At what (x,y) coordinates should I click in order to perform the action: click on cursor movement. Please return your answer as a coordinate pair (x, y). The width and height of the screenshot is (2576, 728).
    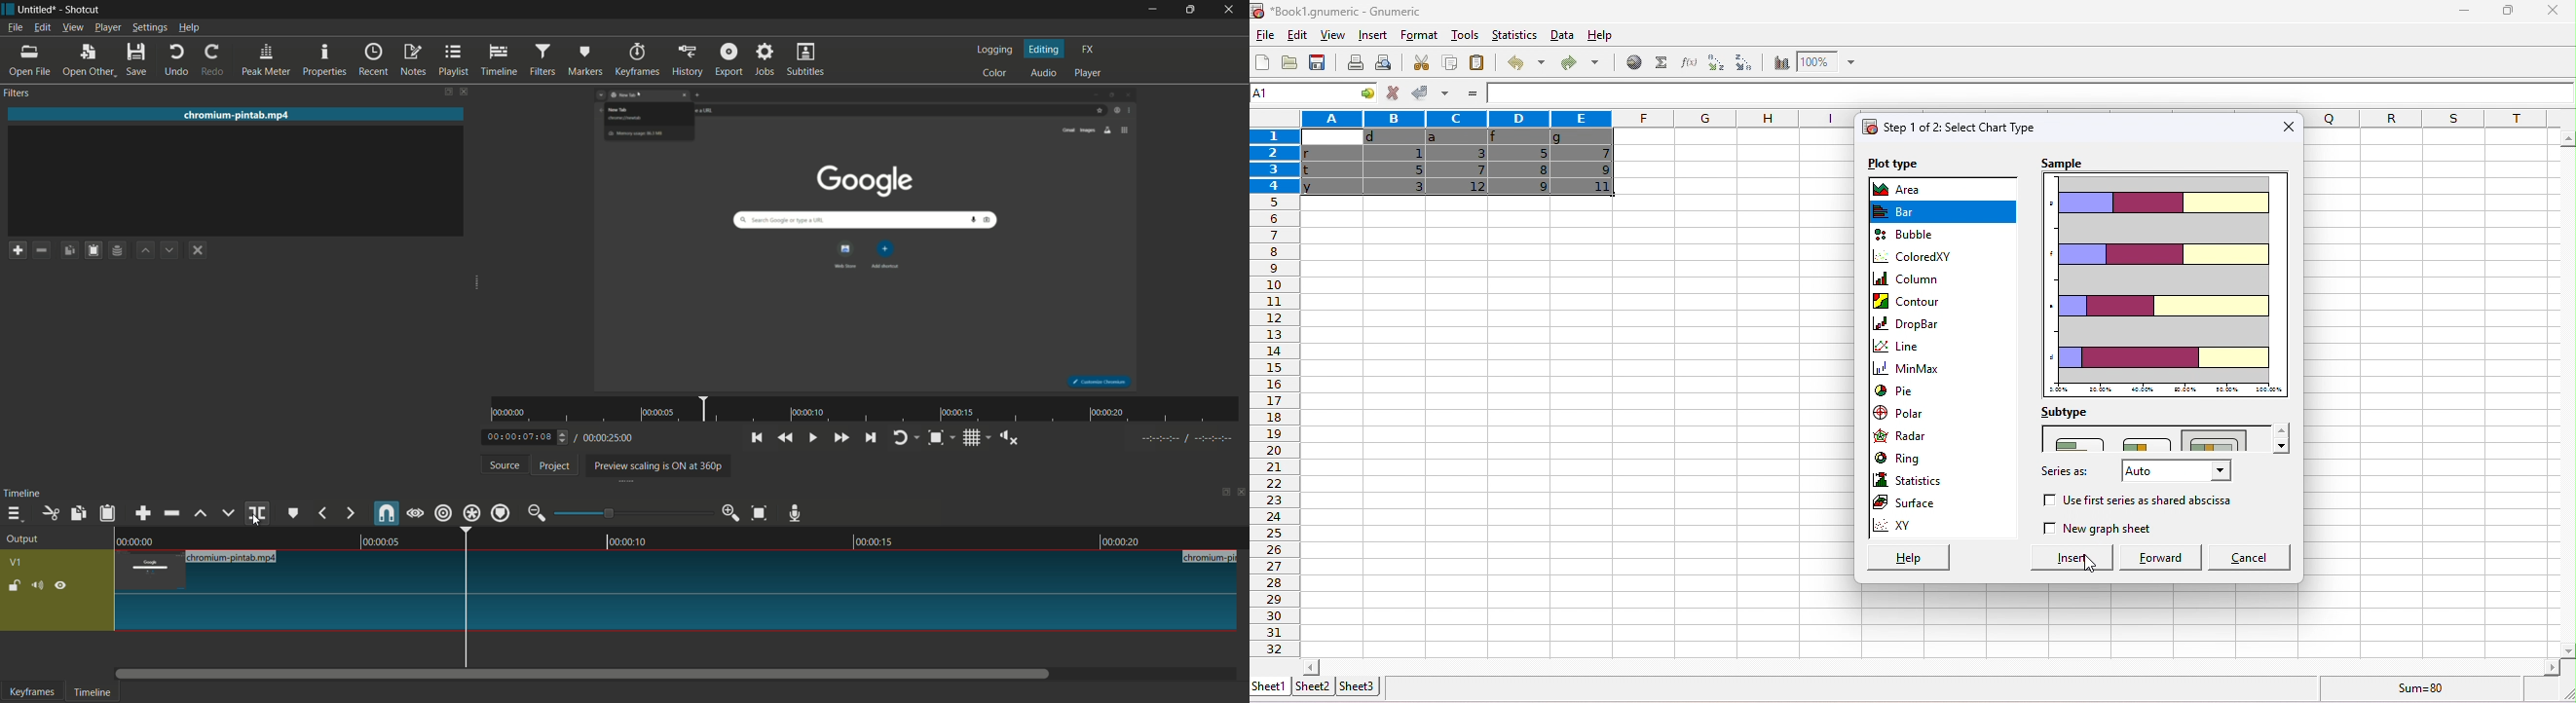
    Looking at the image, I should click on (2092, 563).